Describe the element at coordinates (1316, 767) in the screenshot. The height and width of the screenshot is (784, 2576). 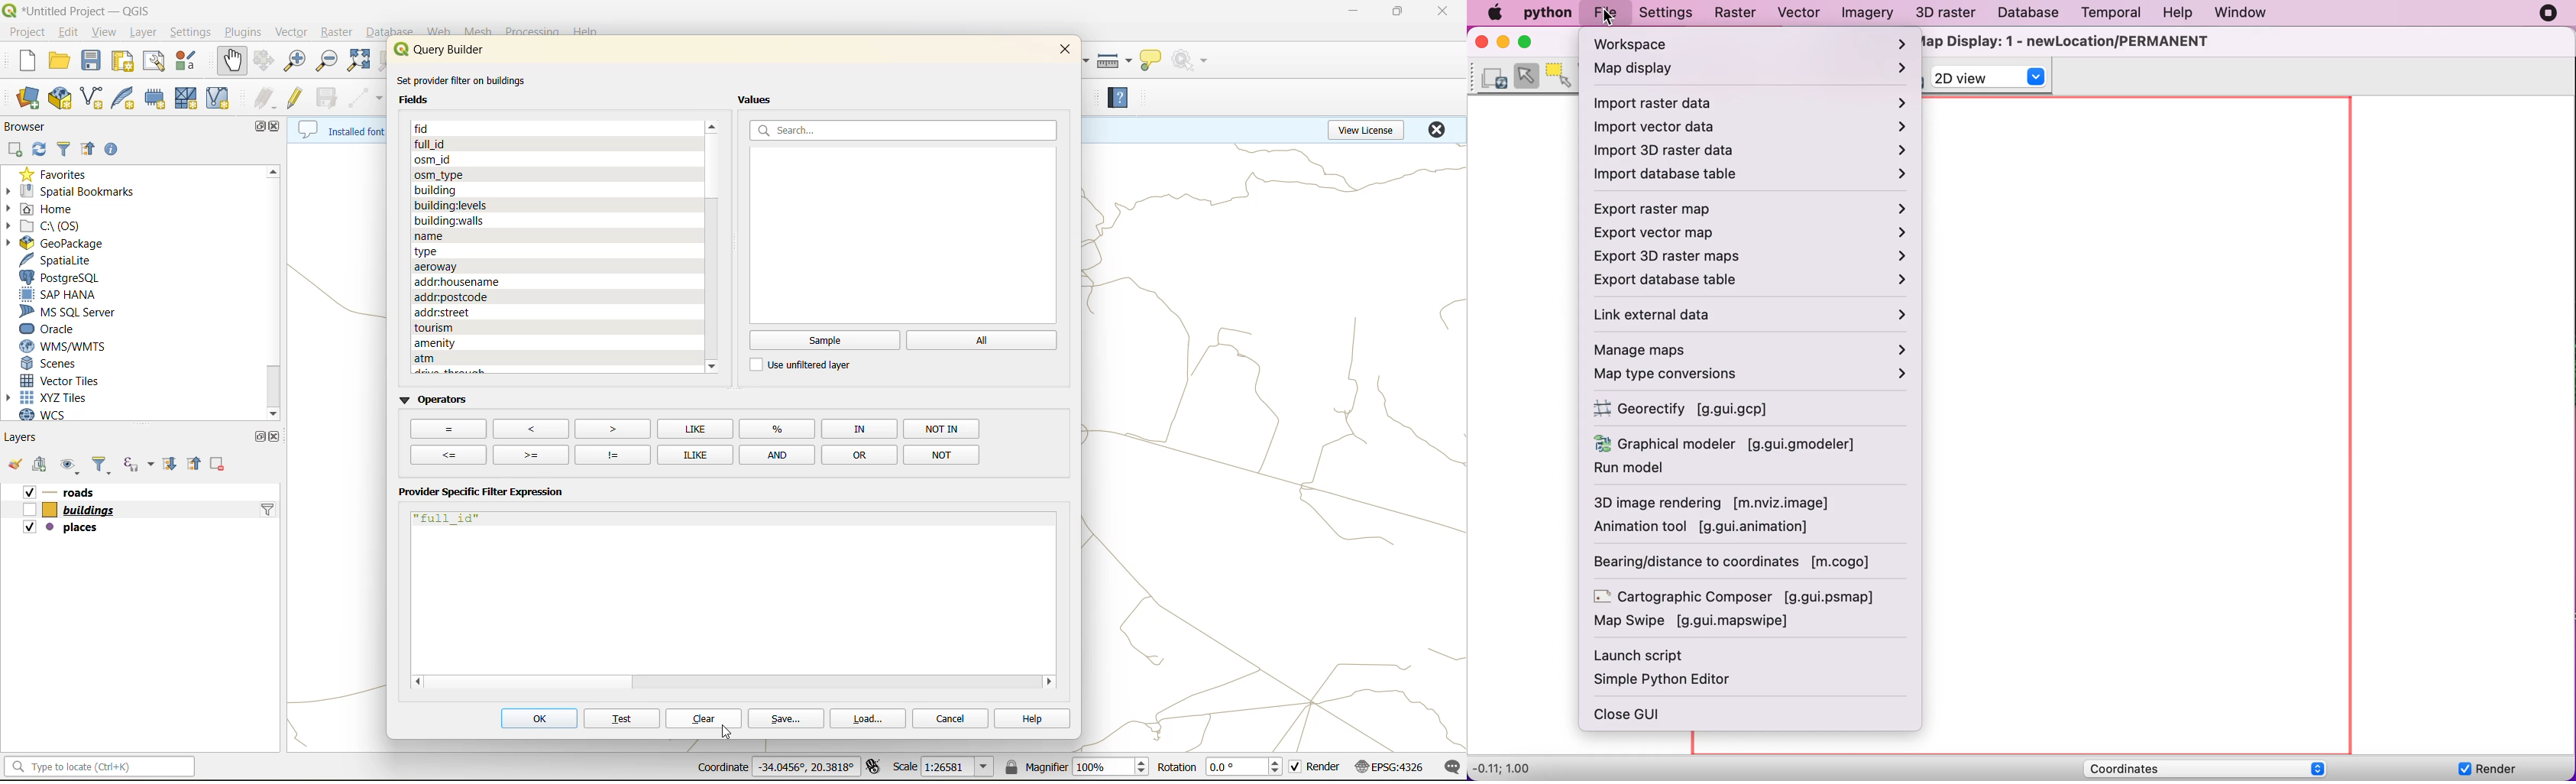
I see `render` at that location.